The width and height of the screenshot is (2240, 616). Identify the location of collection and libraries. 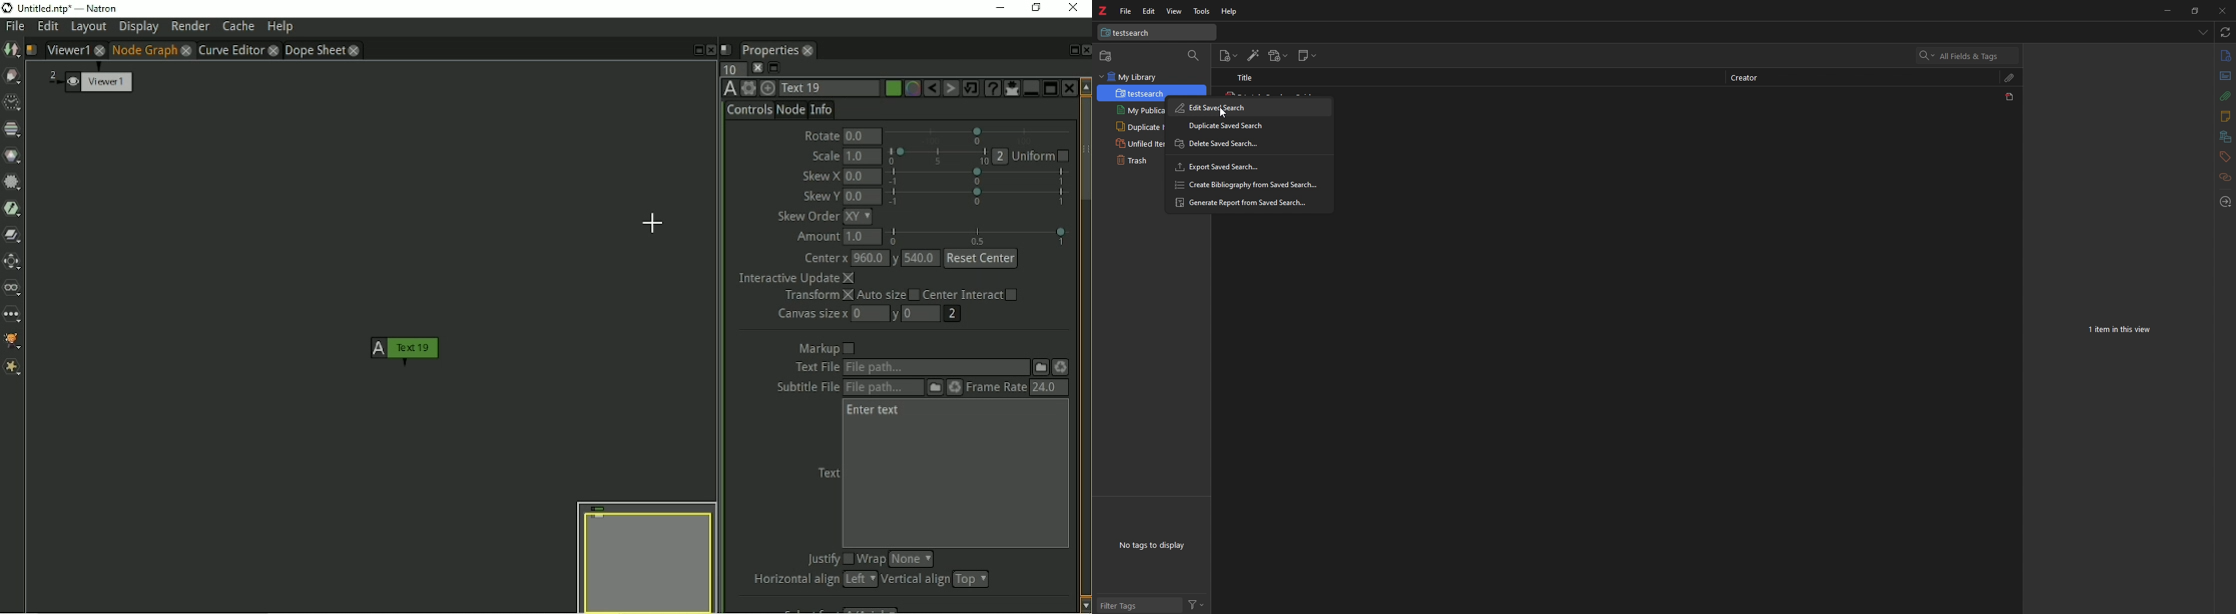
(2226, 137).